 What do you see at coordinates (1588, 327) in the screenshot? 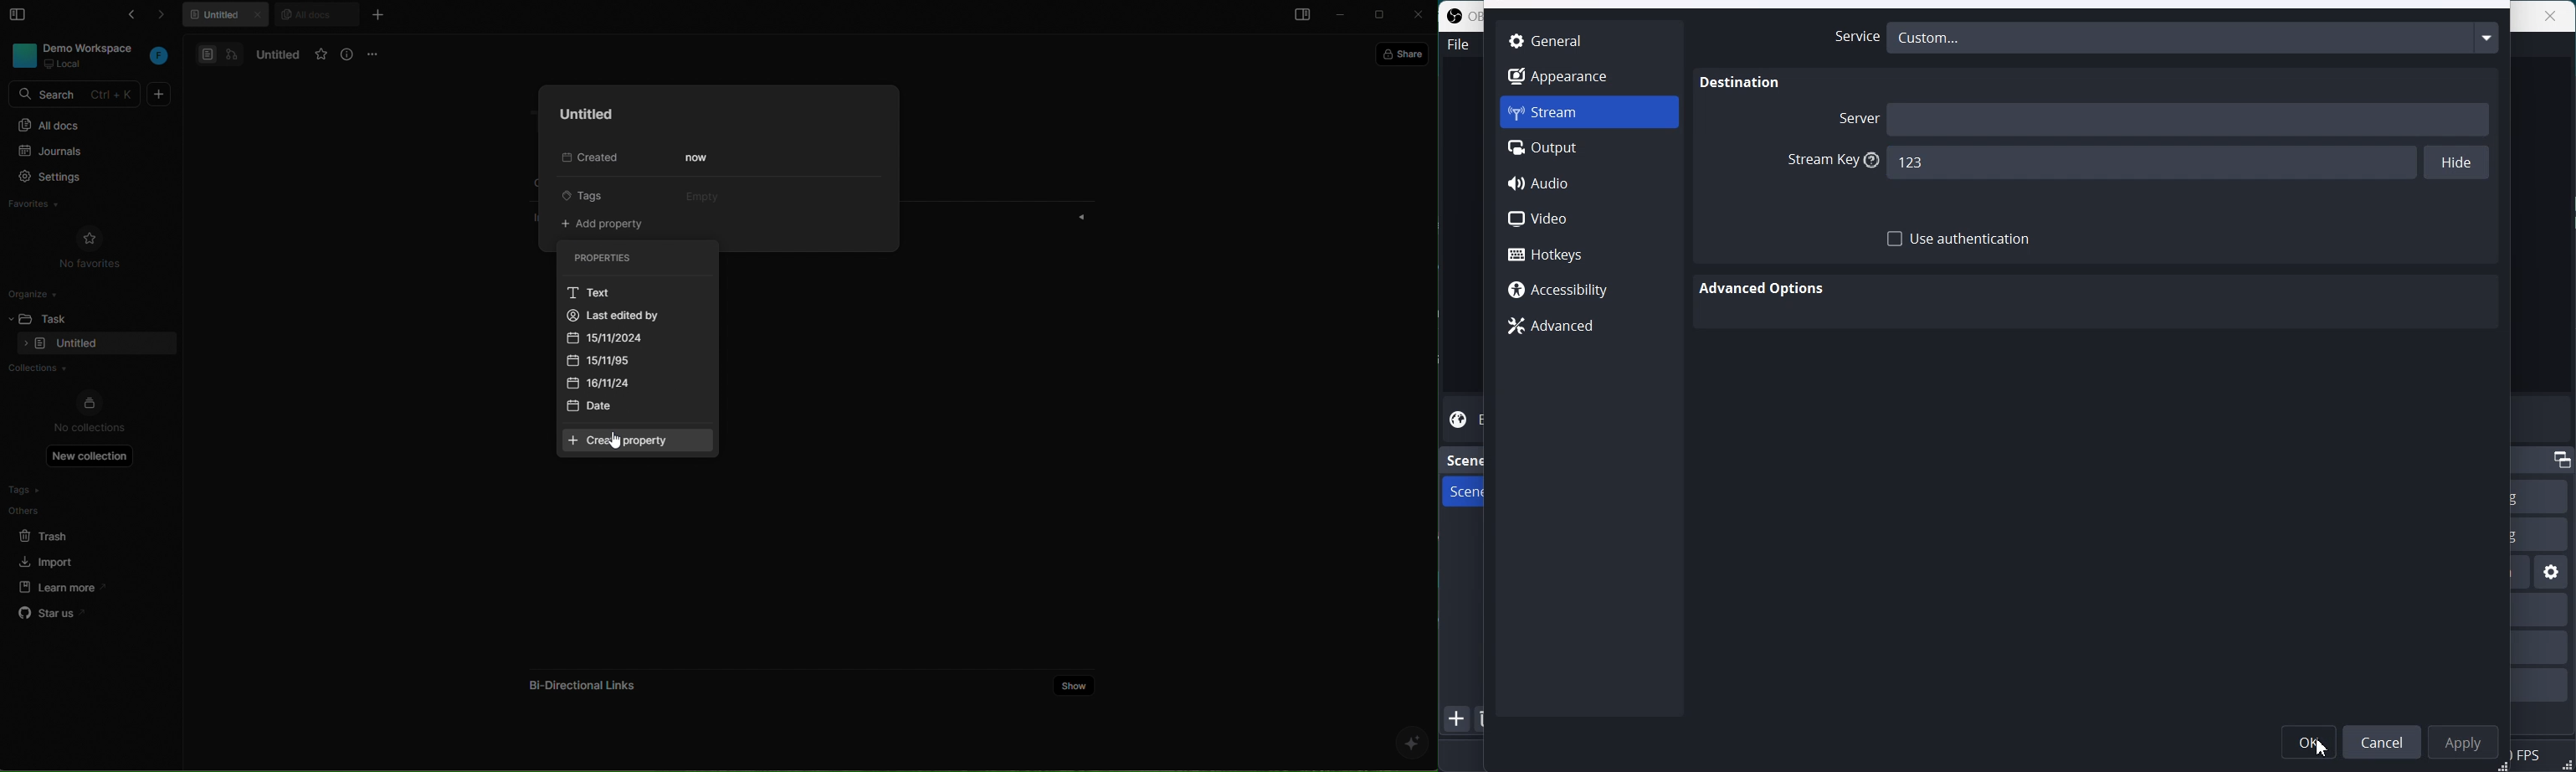
I see `Advanced` at bounding box center [1588, 327].